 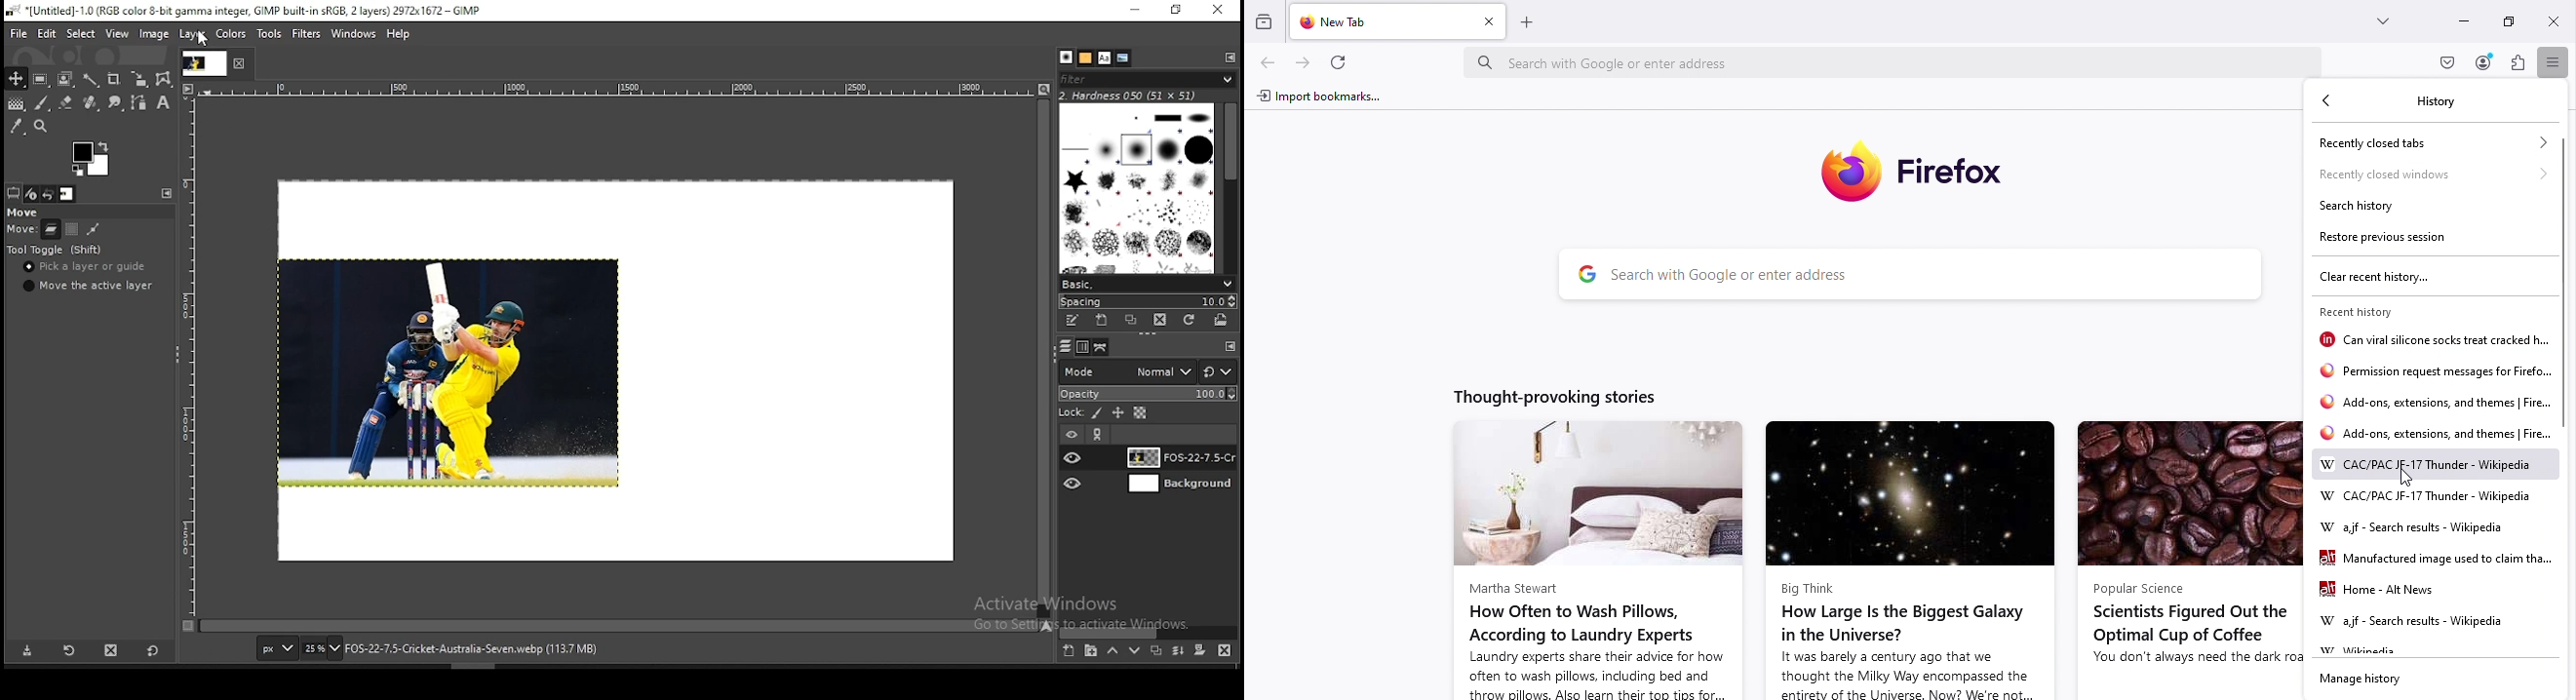 I want to click on opacity, so click(x=1147, y=395).